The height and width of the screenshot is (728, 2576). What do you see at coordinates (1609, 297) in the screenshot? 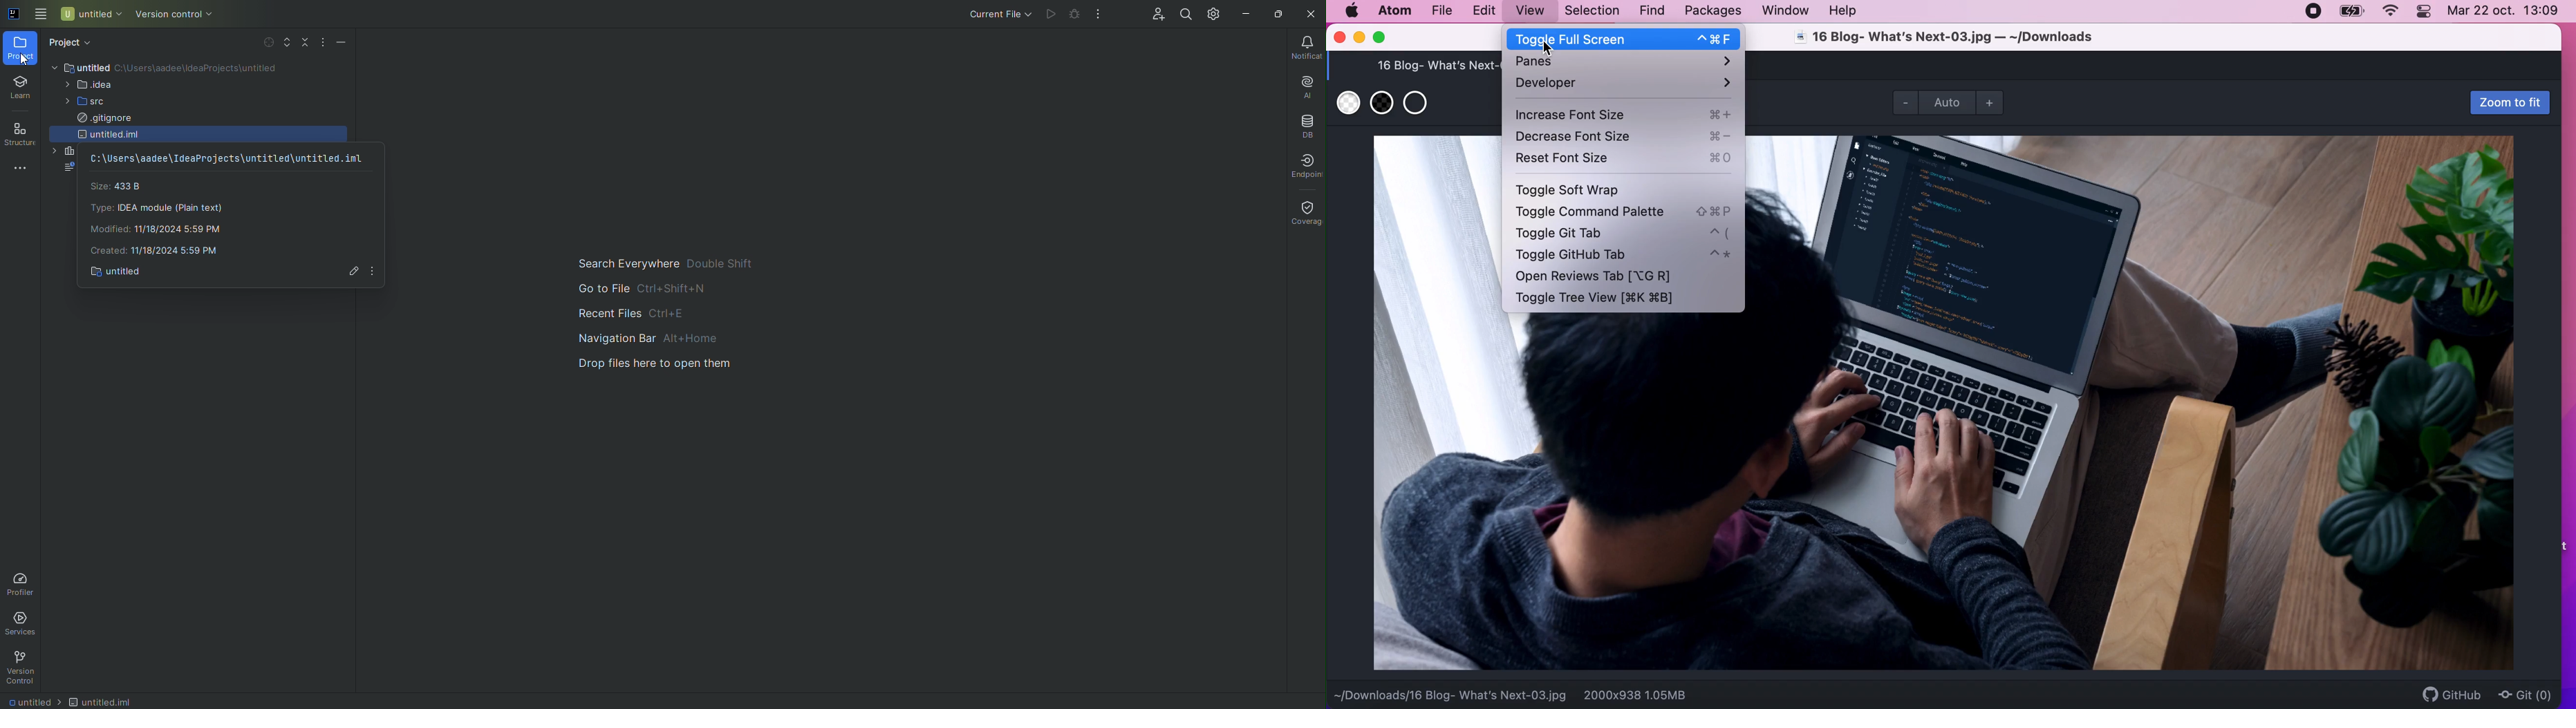
I see `toggle tree view` at bounding box center [1609, 297].